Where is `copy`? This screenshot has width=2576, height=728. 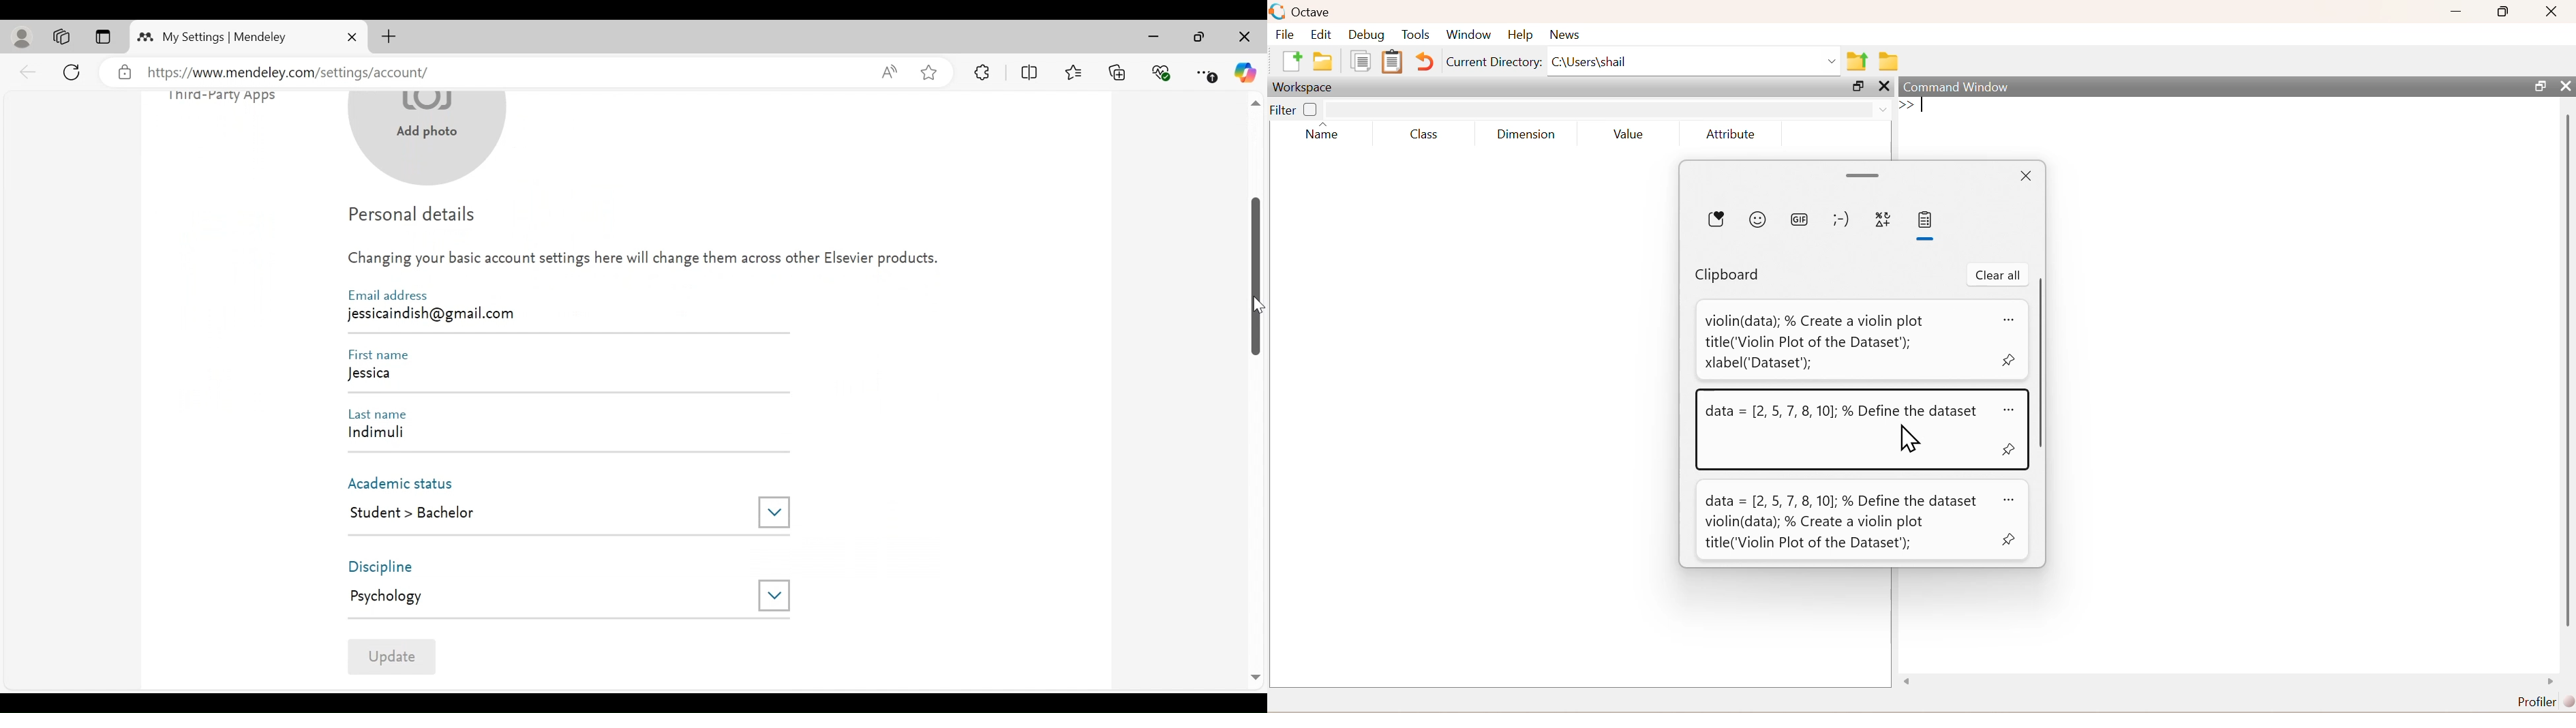 copy is located at coordinates (1361, 61).